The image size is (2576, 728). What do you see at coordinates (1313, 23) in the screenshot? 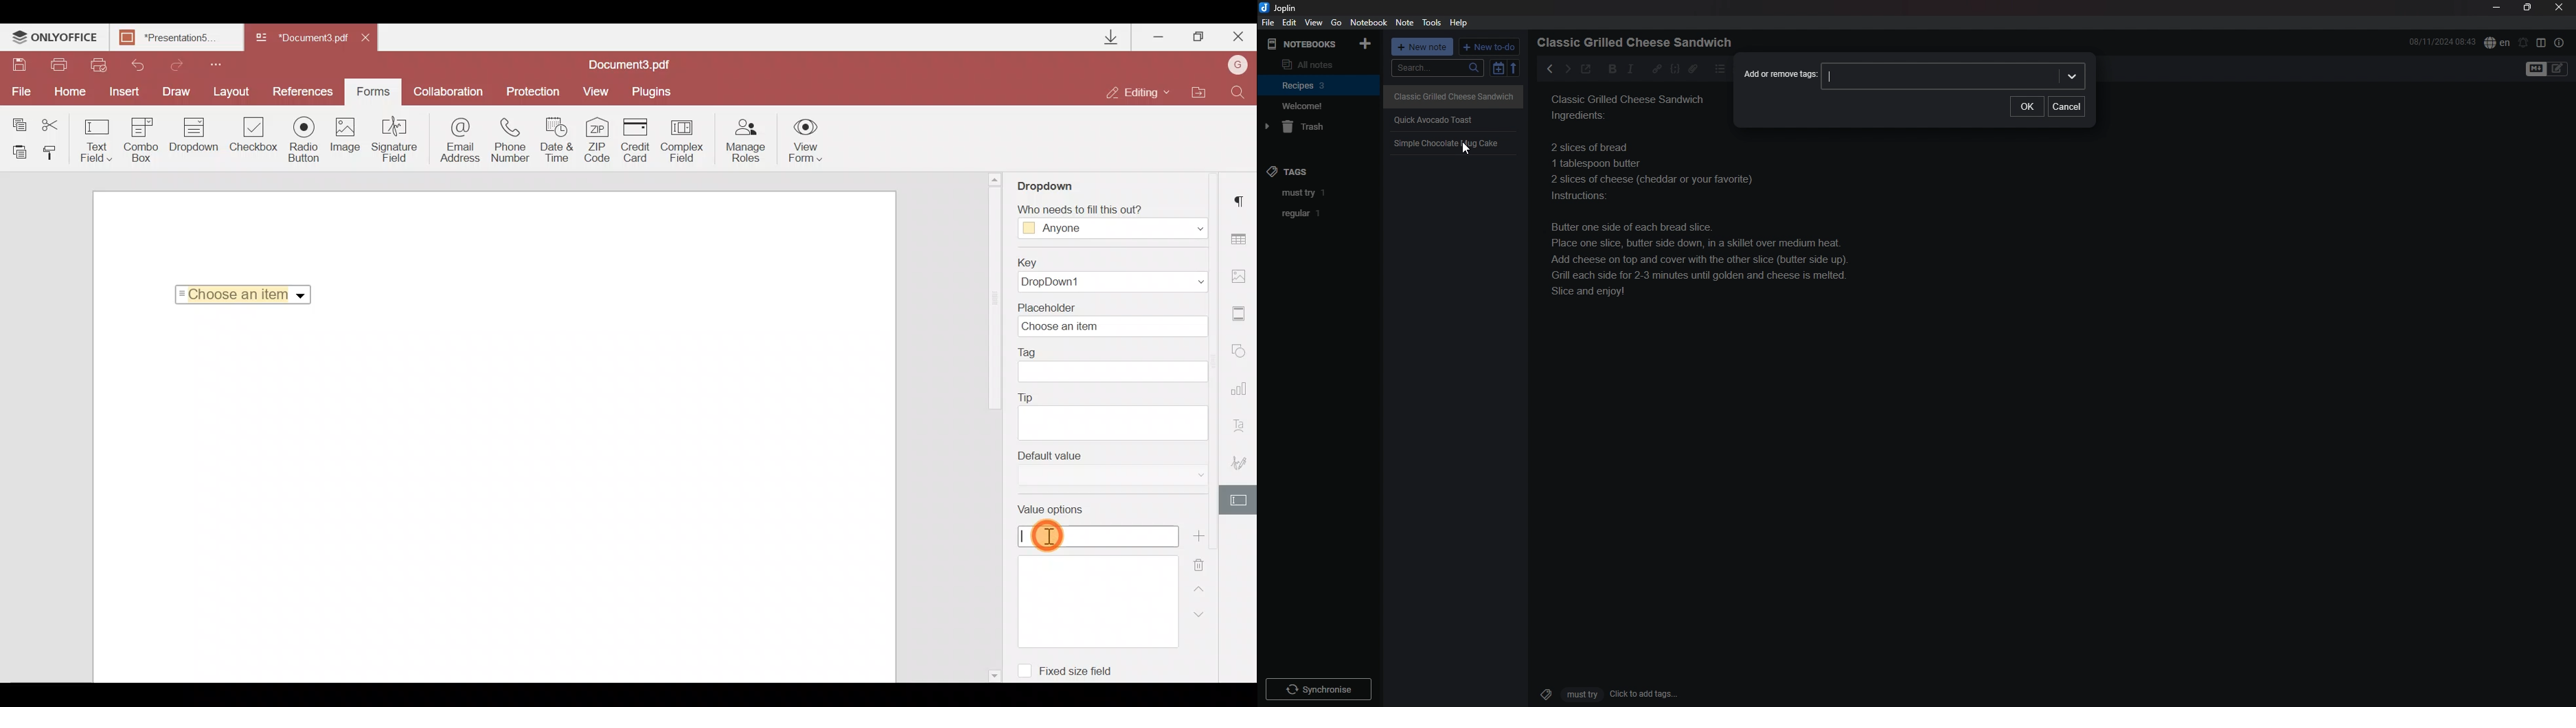
I see `view` at bounding box center [1313, 23].